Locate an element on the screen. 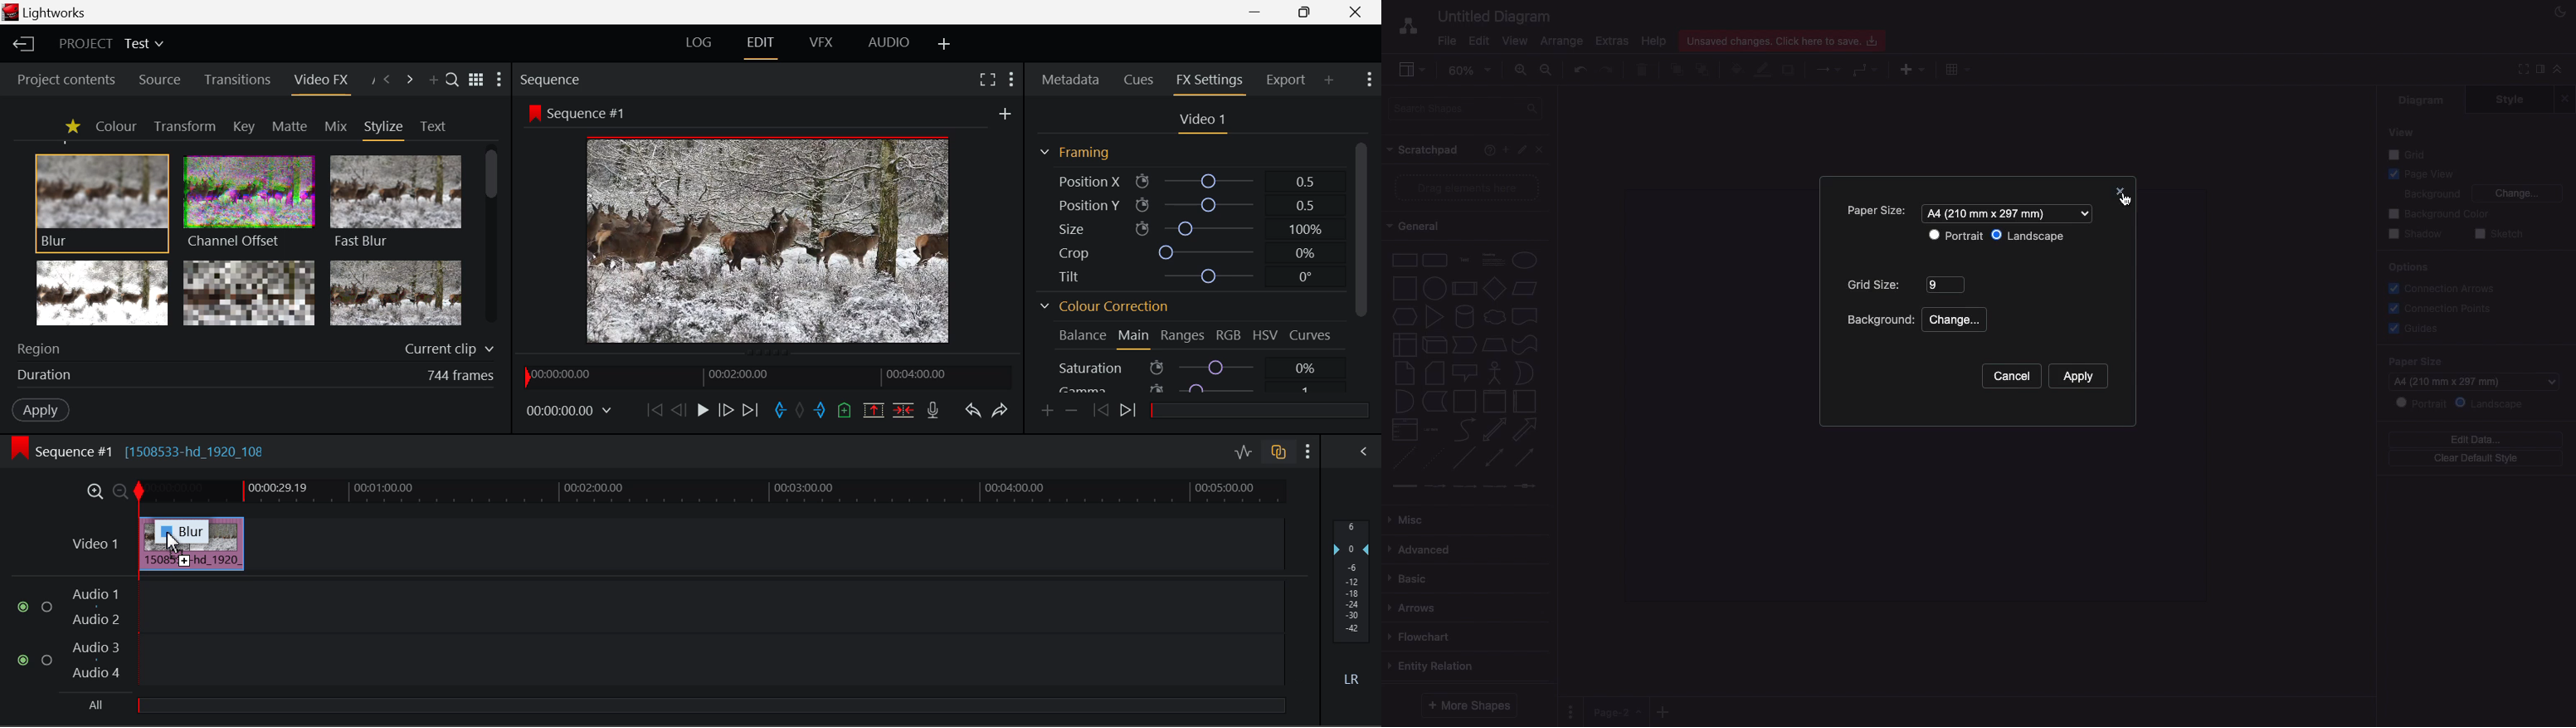  Portrait is located at coordinates (1956, 237).